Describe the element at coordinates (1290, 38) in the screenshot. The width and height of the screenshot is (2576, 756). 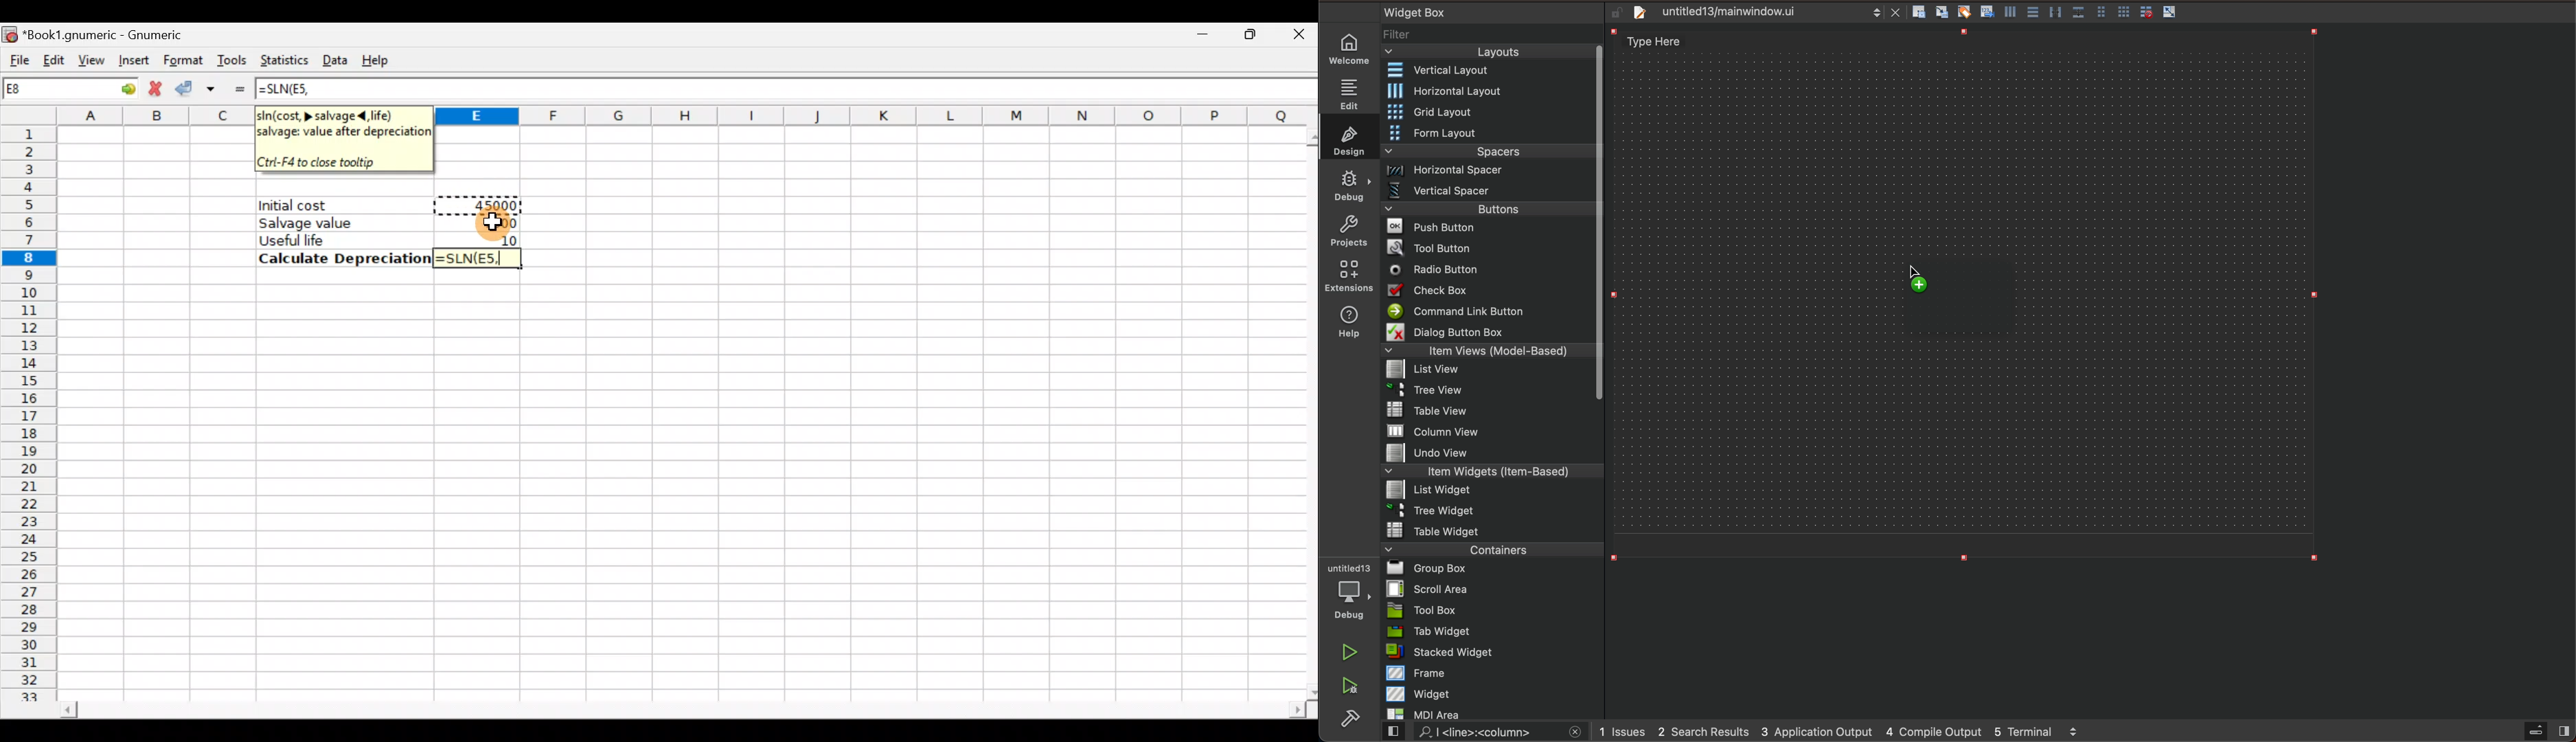
I see `Close` at that location.